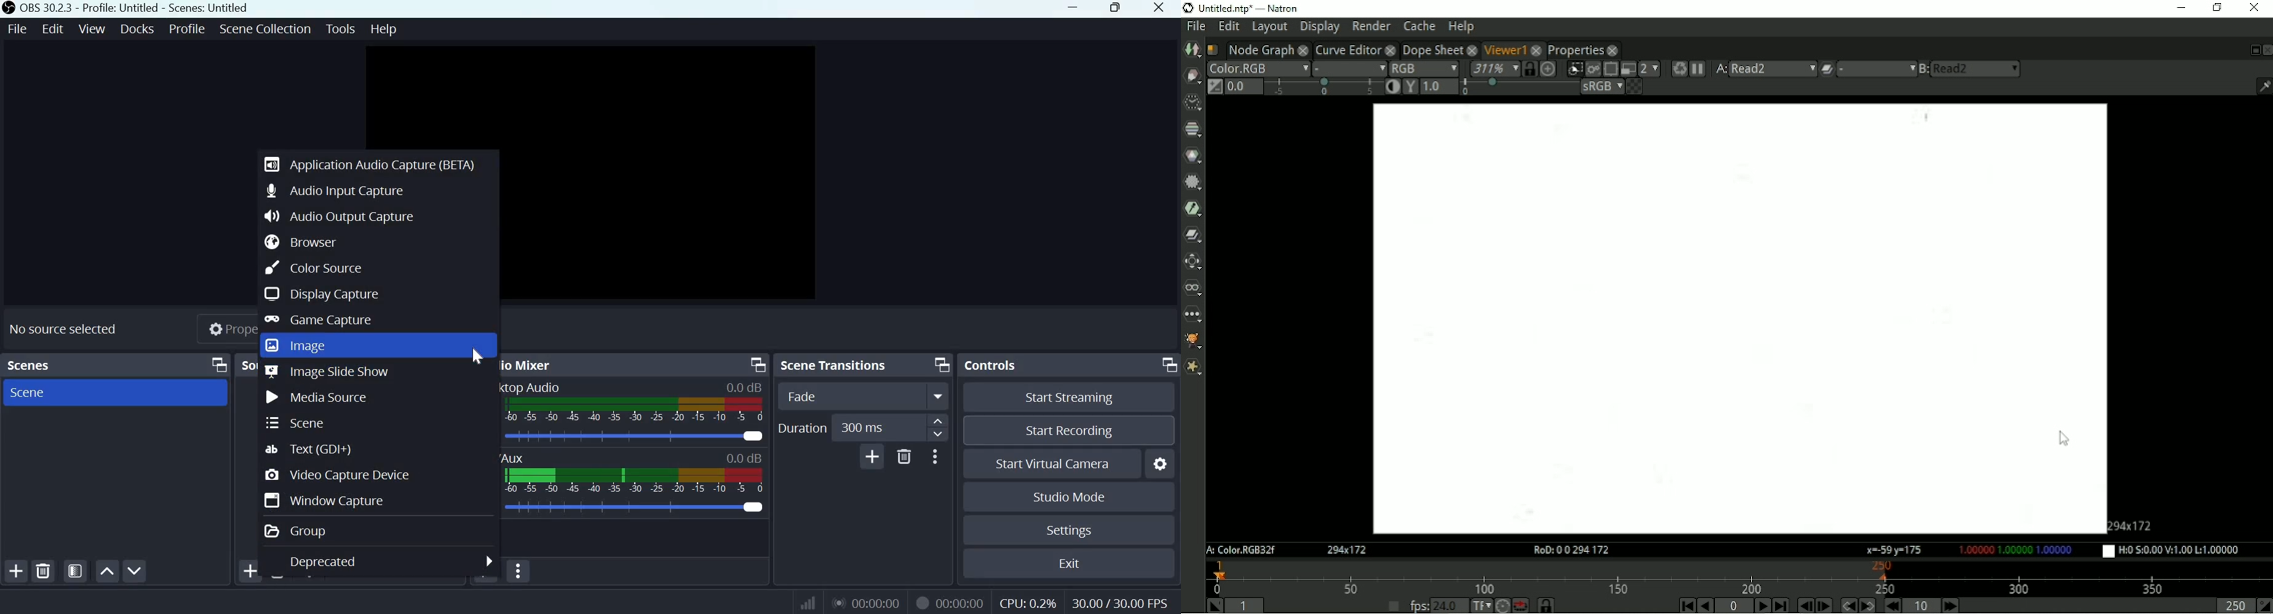 The height and width of the screenshot is (616, 2296). What do you see at coordinates (320, 293) in the screenshot?
I see `Display capture` at bounding box center [320, 293].